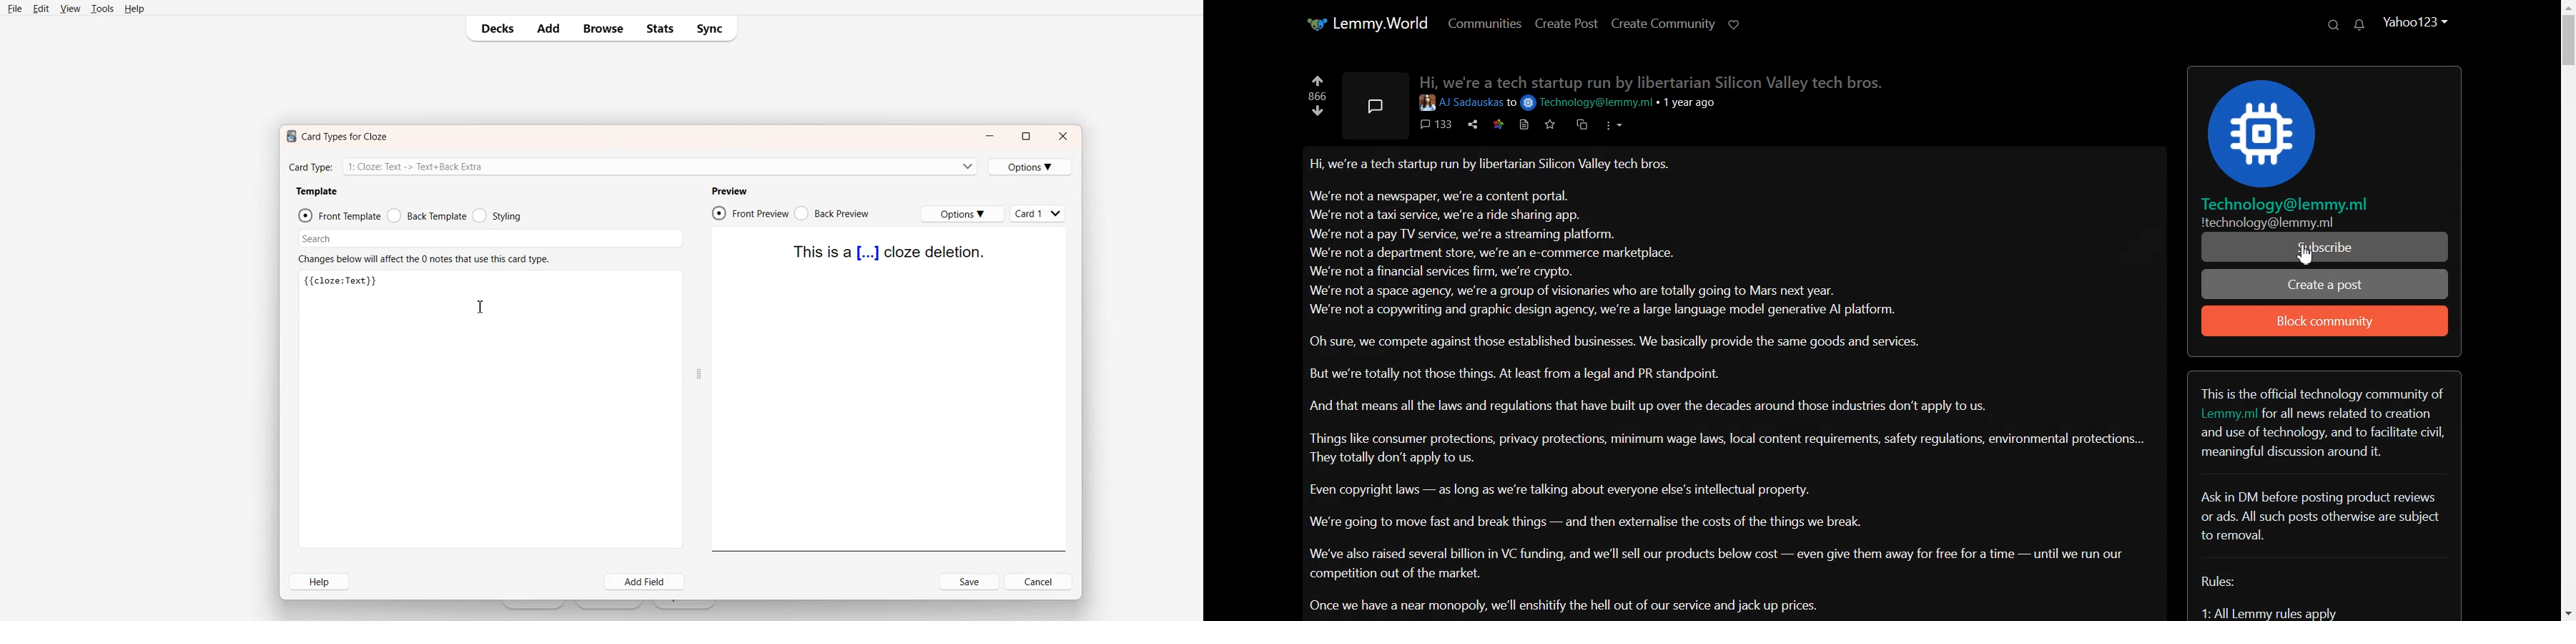 This screenshot has width=2576, height=644. What do you see at coordinates (834, 213) in the screenshot?
I see `Back Preview` at bounding box center [834, 213].